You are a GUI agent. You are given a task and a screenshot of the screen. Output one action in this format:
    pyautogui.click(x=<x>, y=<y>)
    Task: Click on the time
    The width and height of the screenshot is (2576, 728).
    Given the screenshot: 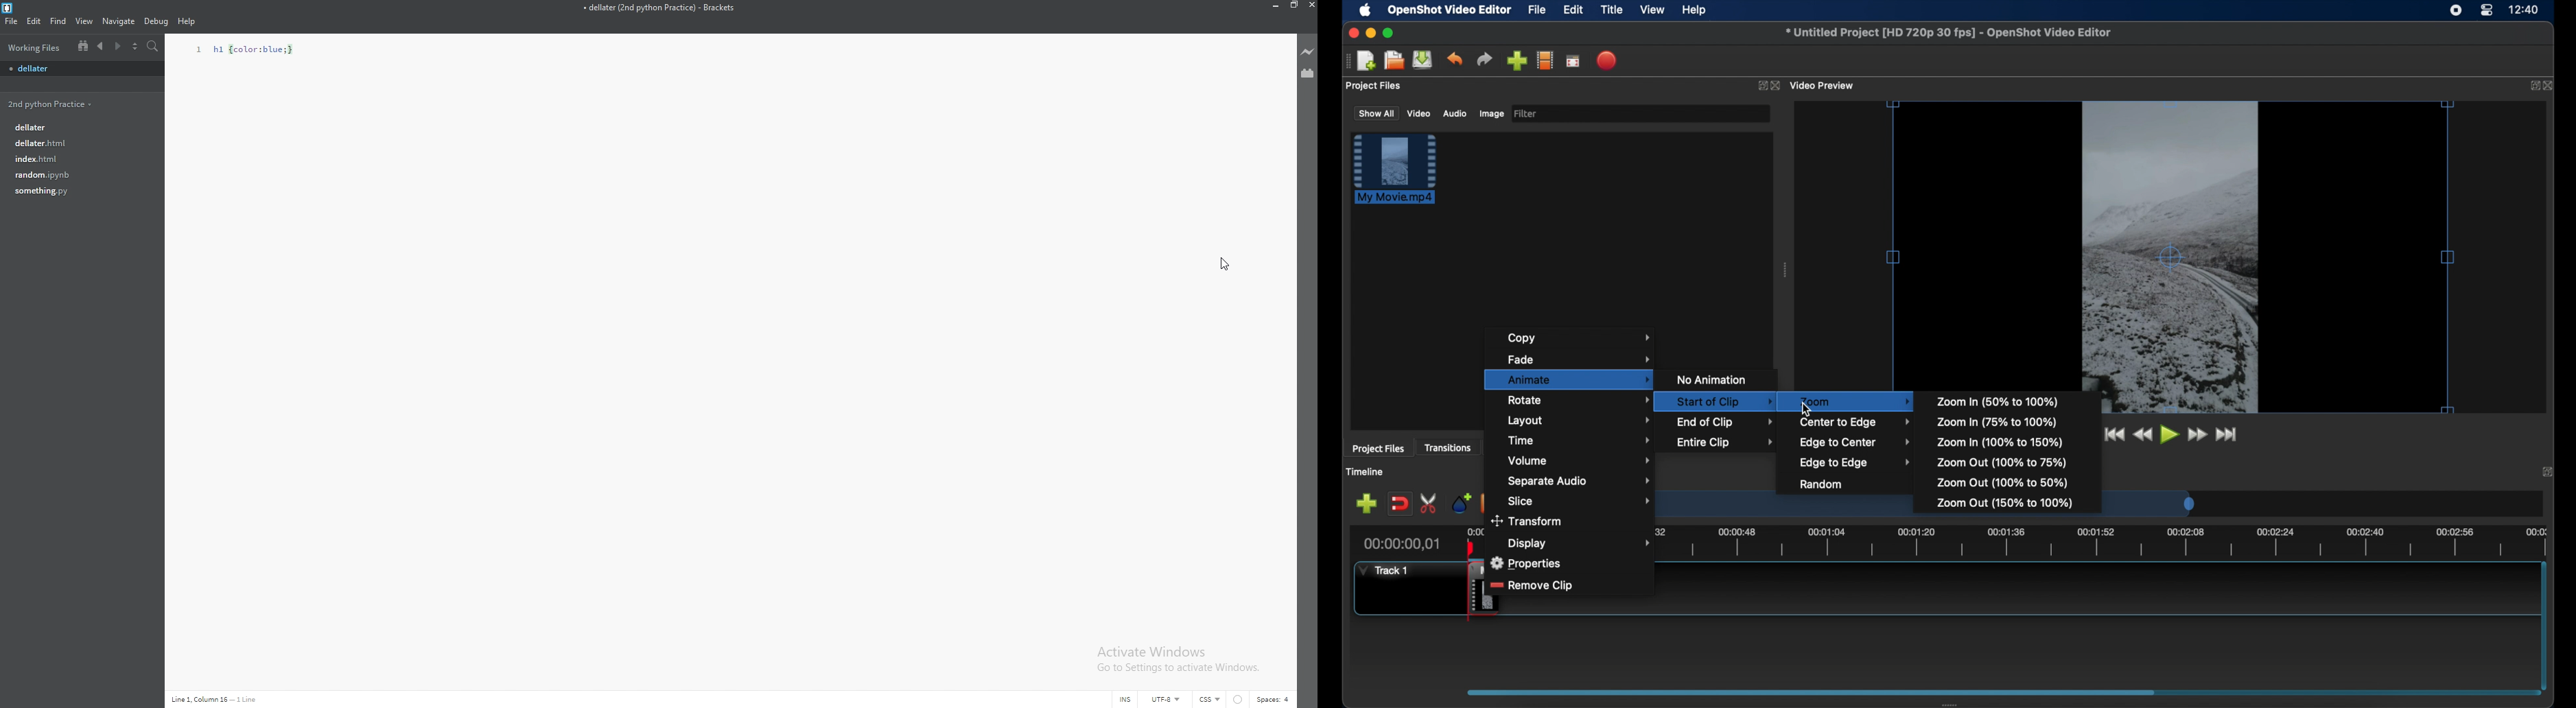 What is the action you would take?
    pyautogui.click(x=2525, y=10)
    